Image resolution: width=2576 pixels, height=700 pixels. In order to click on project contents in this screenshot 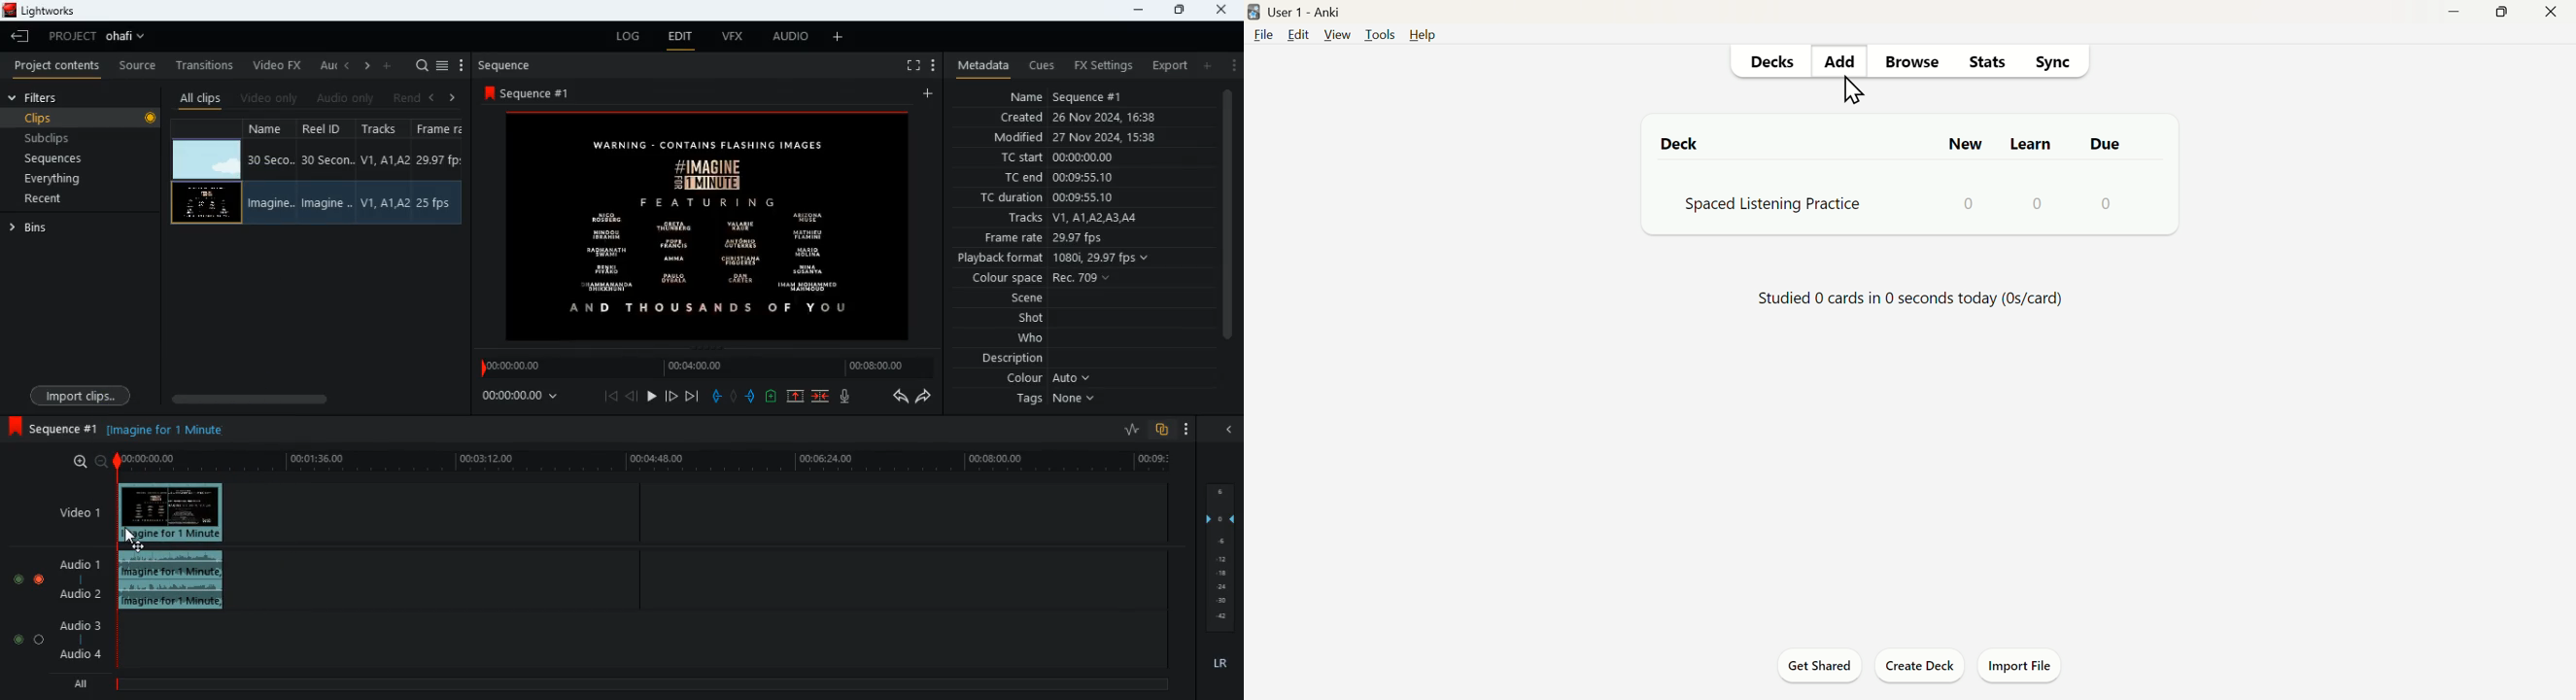, I will do `click(56, 64)`.